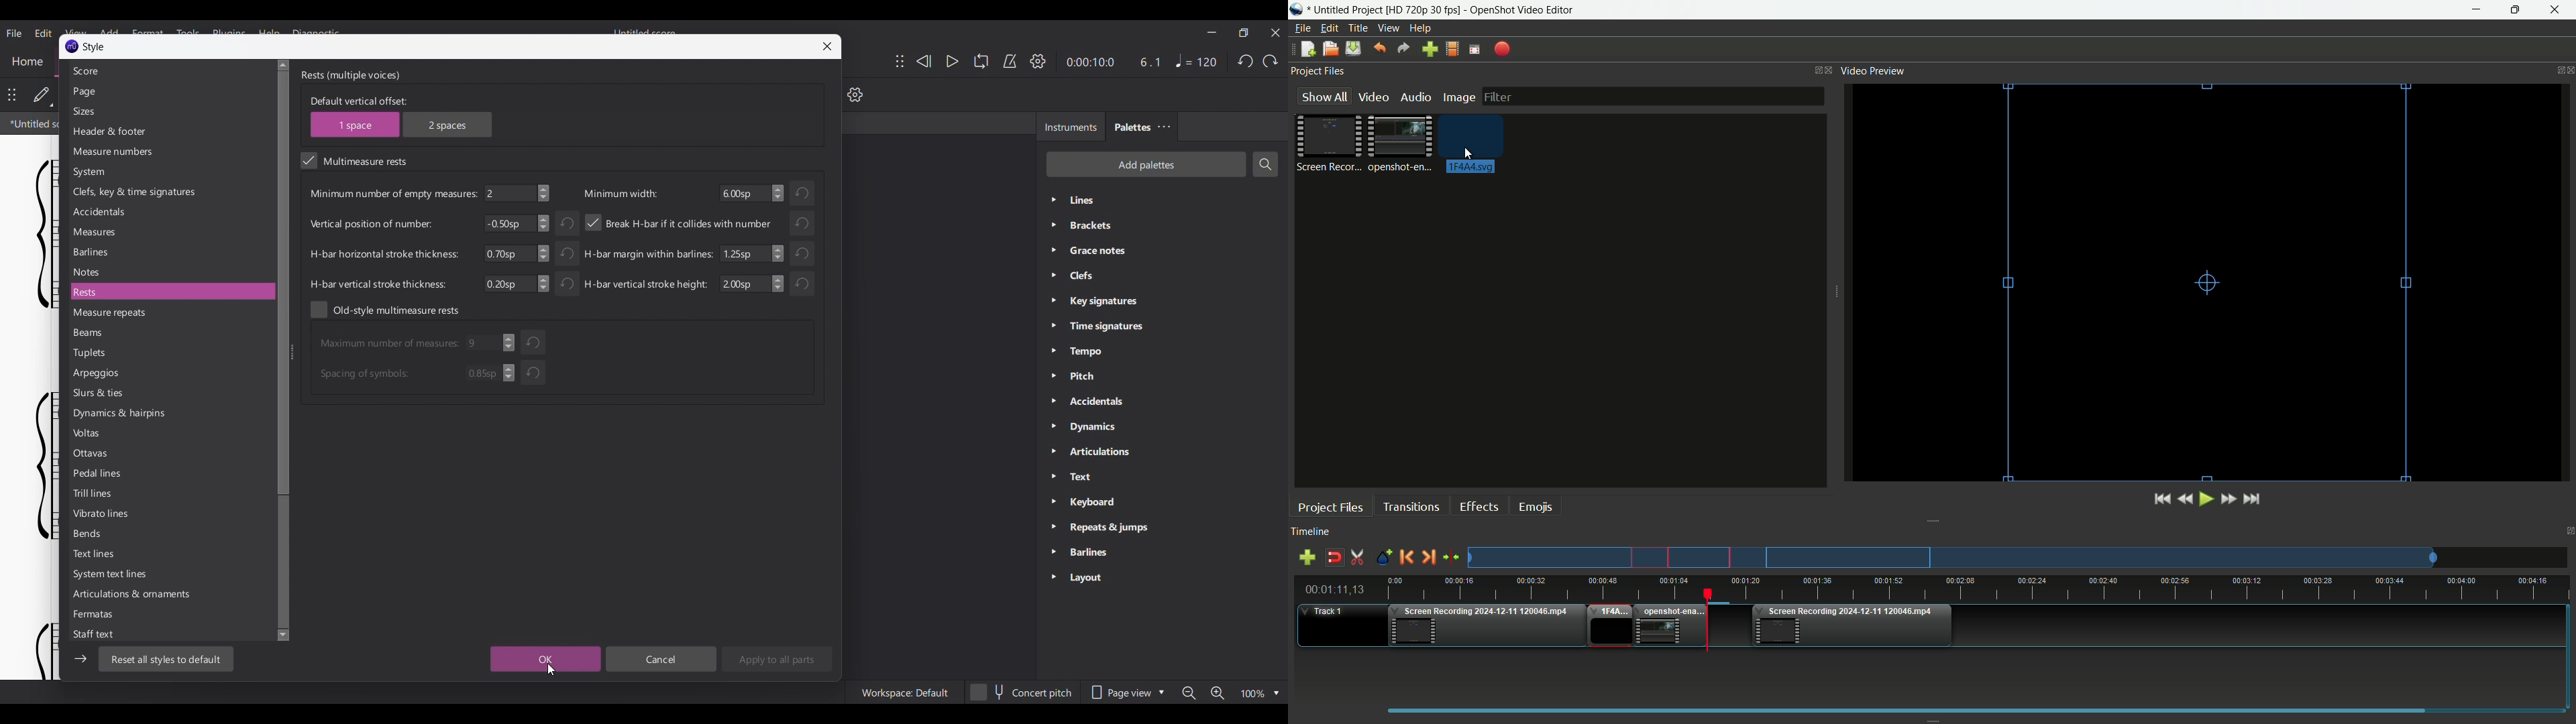  What do you see at coordinates (952, 62) in the screenshot?
I see `Play` at bounding box center [952, 62].